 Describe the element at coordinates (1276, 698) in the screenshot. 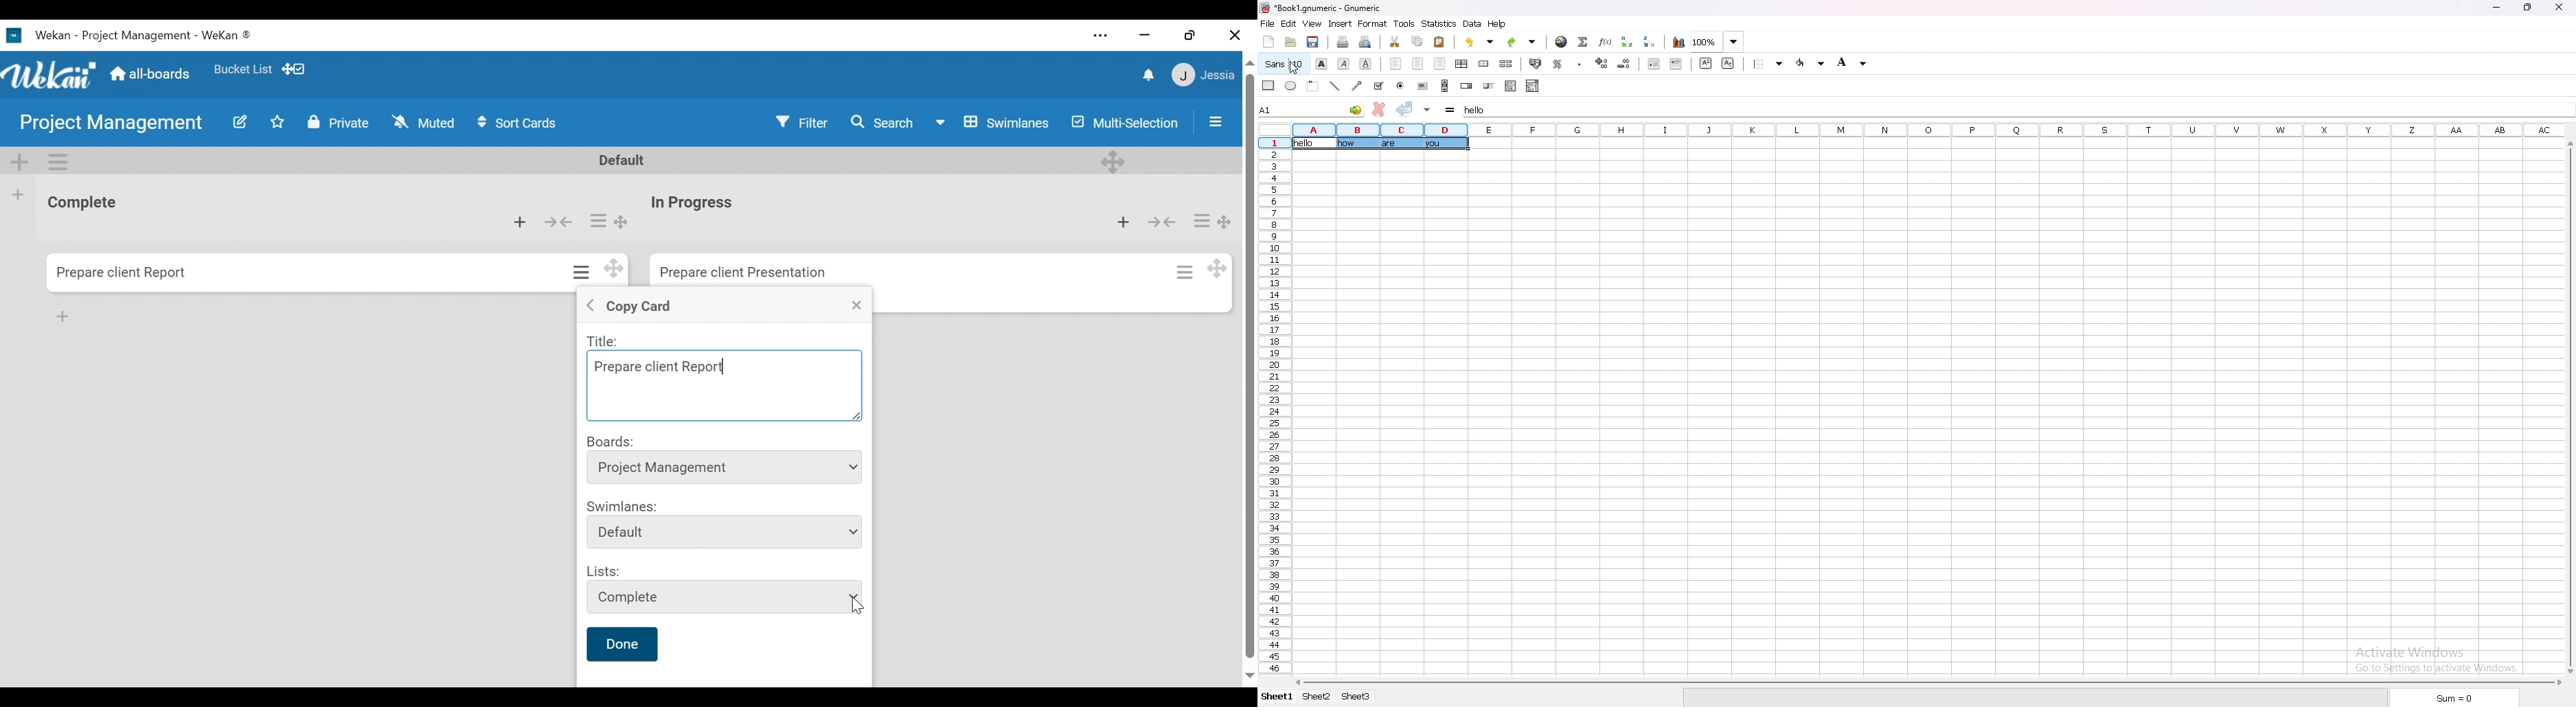

I see `sheet 1` at that location.